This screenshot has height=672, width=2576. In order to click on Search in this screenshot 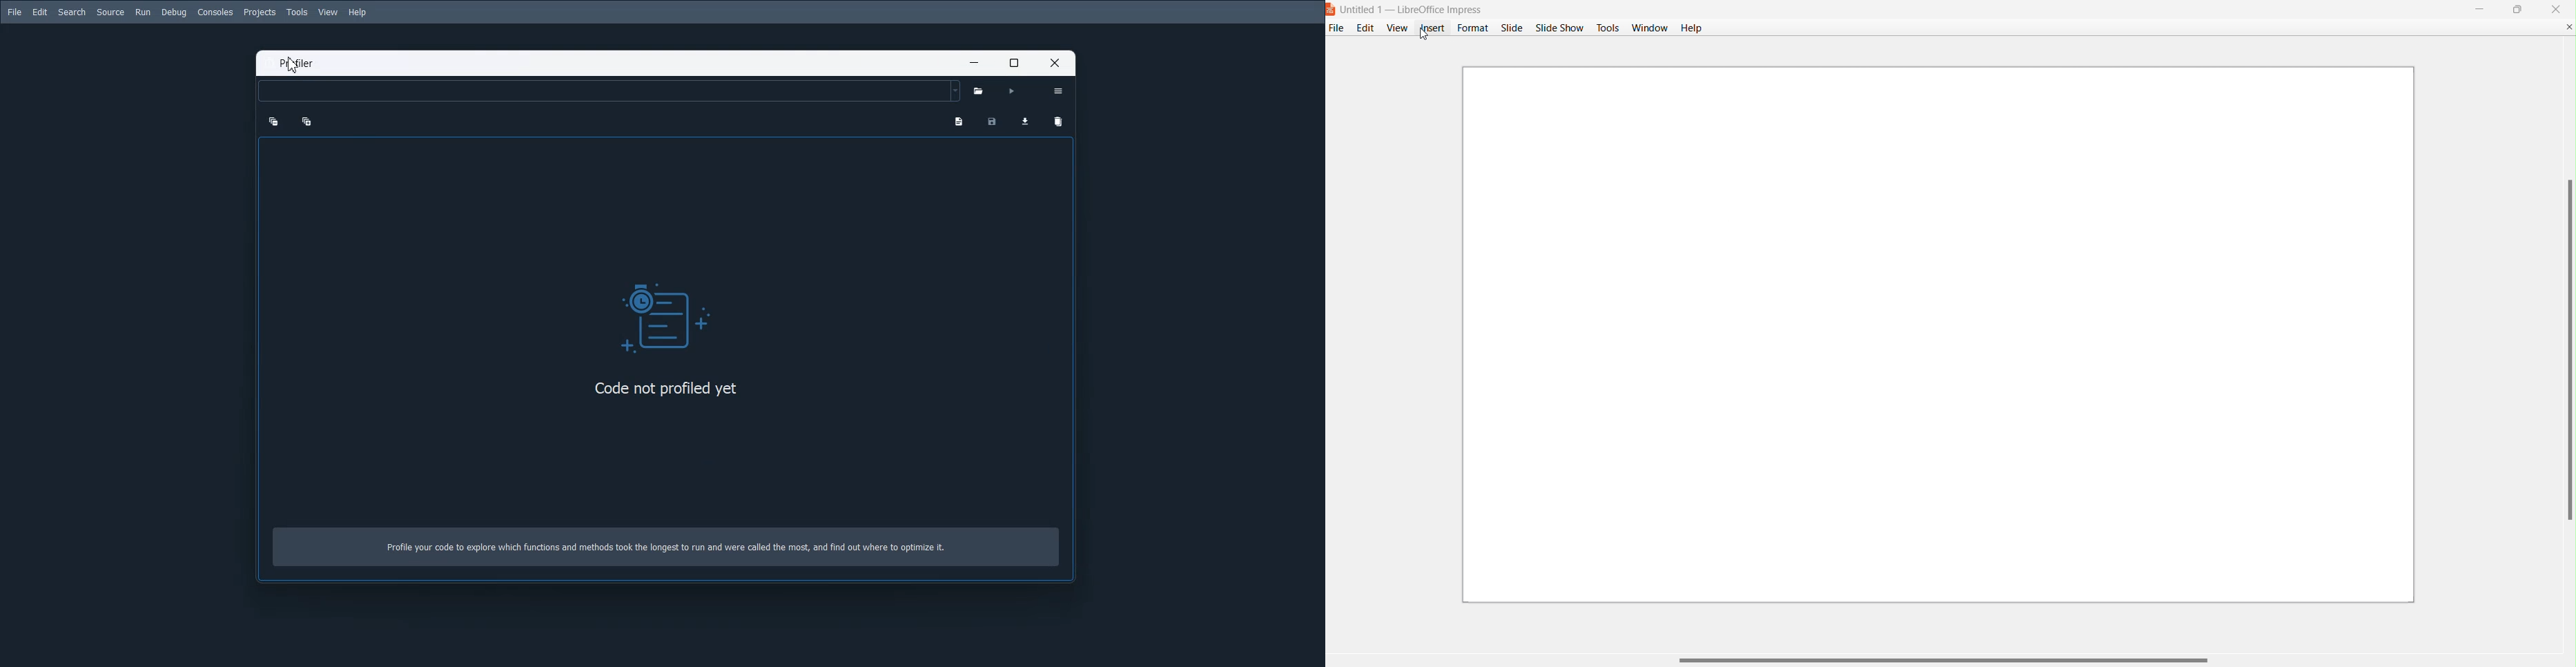, I will do `click(72, 12)`.